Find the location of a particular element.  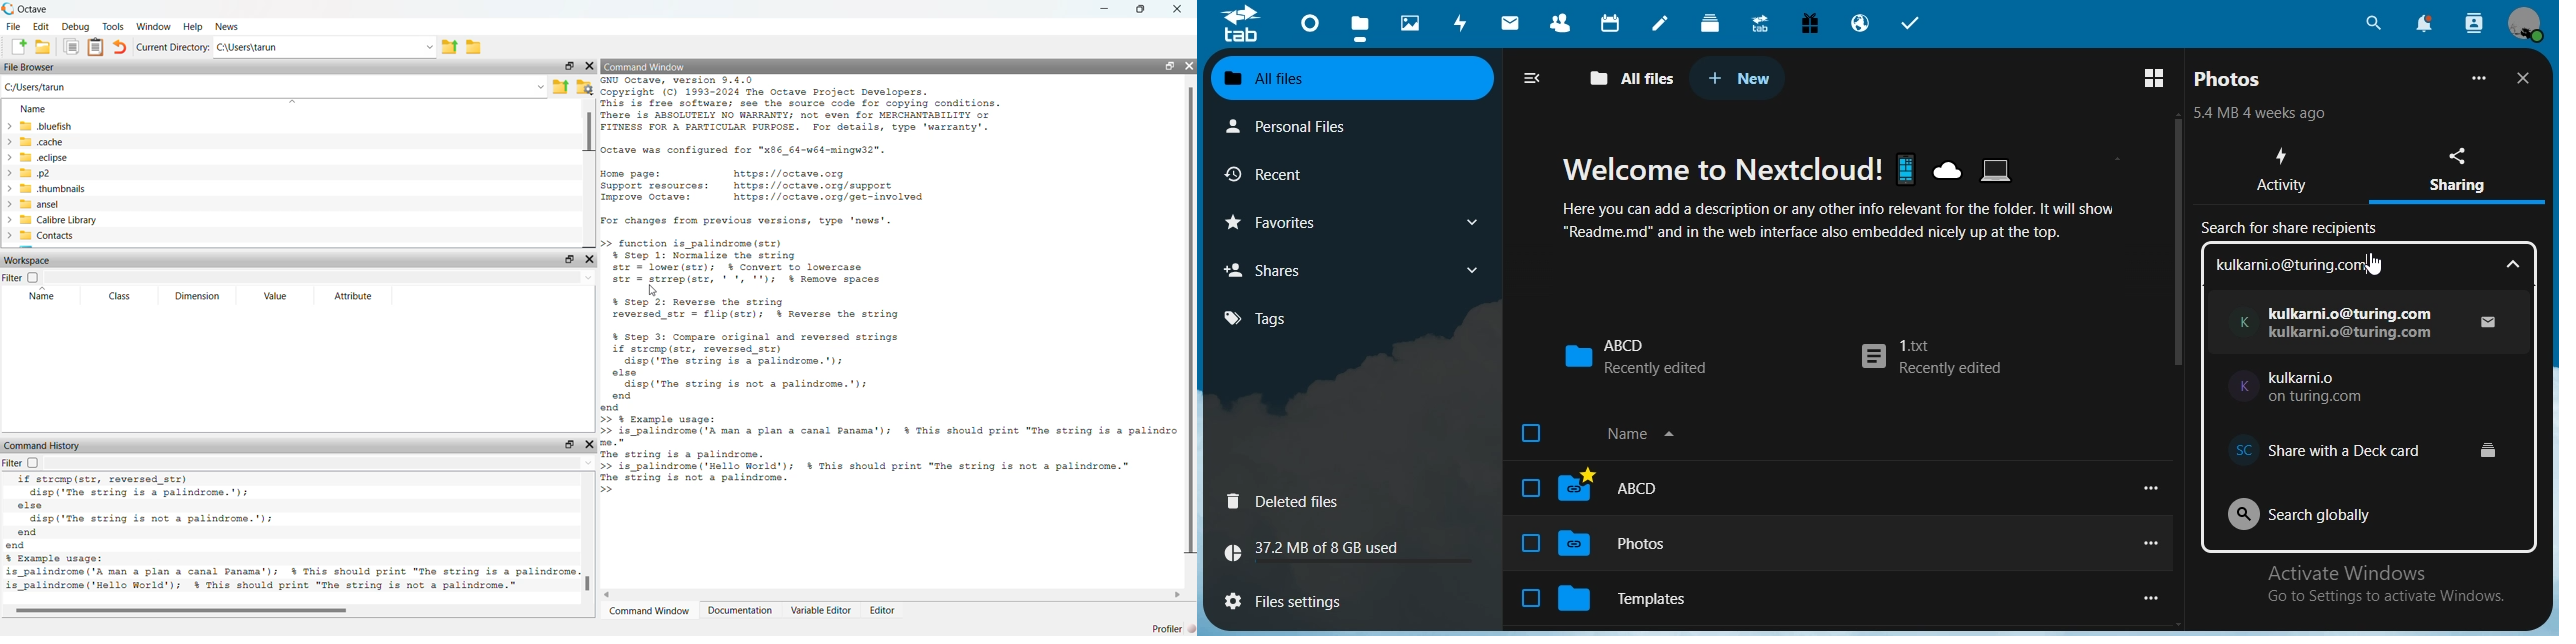

enter directory name is located at coordinates (327, 47).